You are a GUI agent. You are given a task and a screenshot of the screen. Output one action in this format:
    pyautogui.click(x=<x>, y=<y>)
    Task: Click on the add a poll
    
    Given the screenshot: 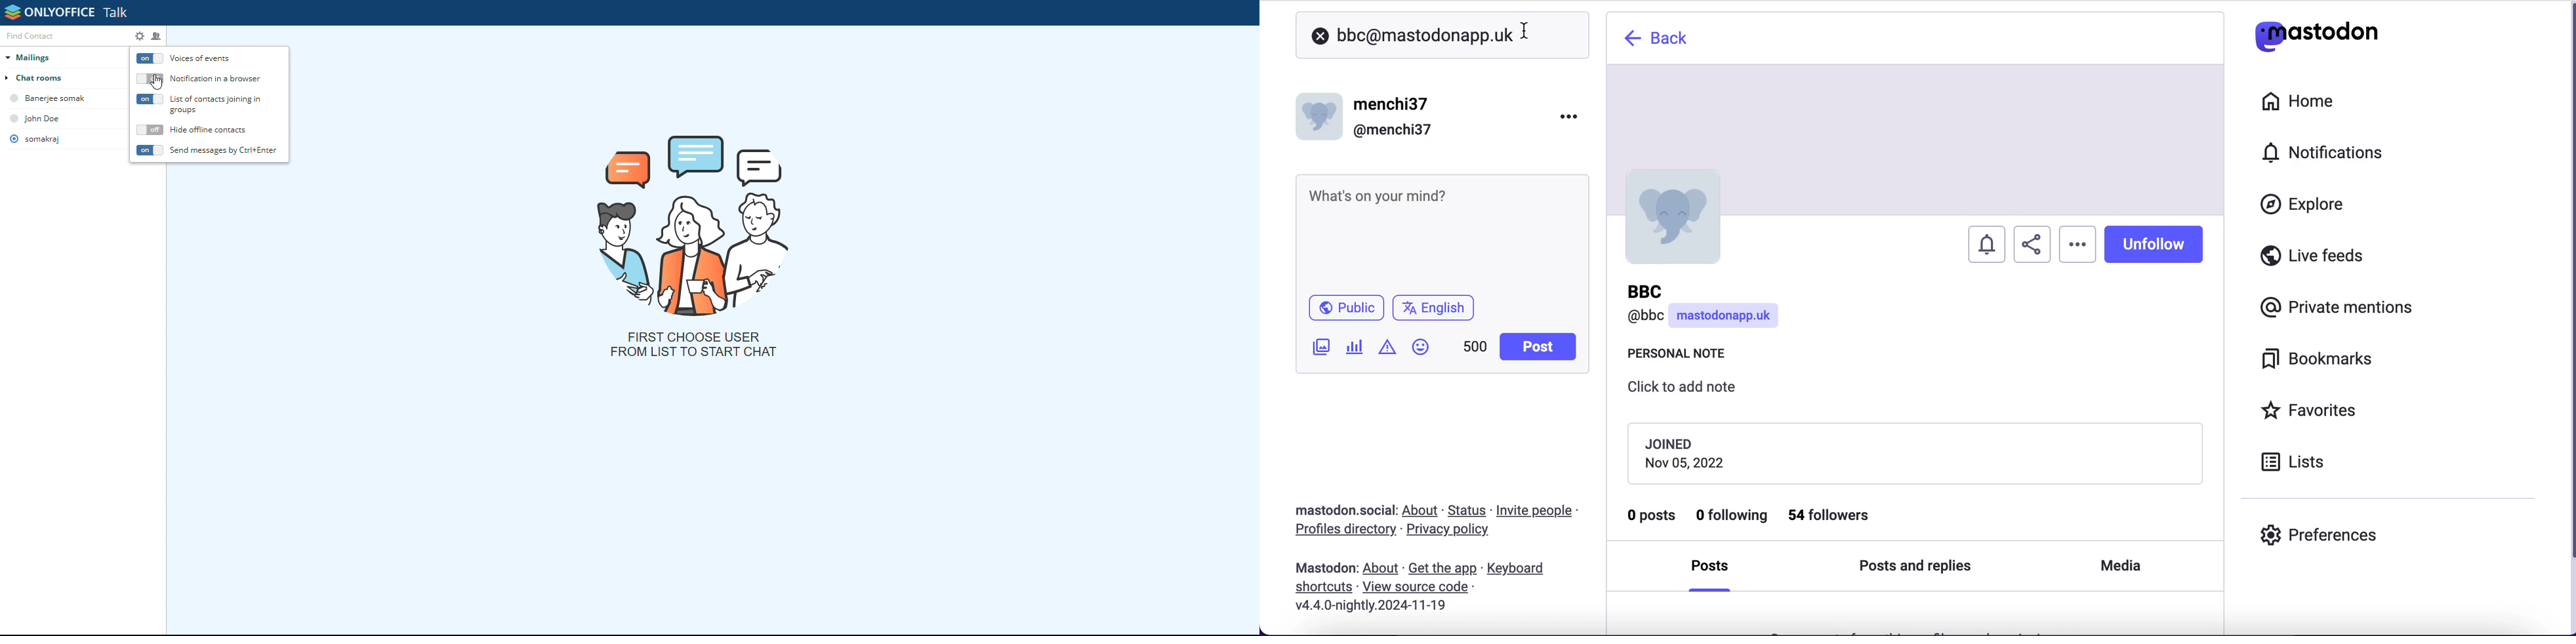 What is the action you would take?
    pyautogui.click(x=1353, y=350)
    